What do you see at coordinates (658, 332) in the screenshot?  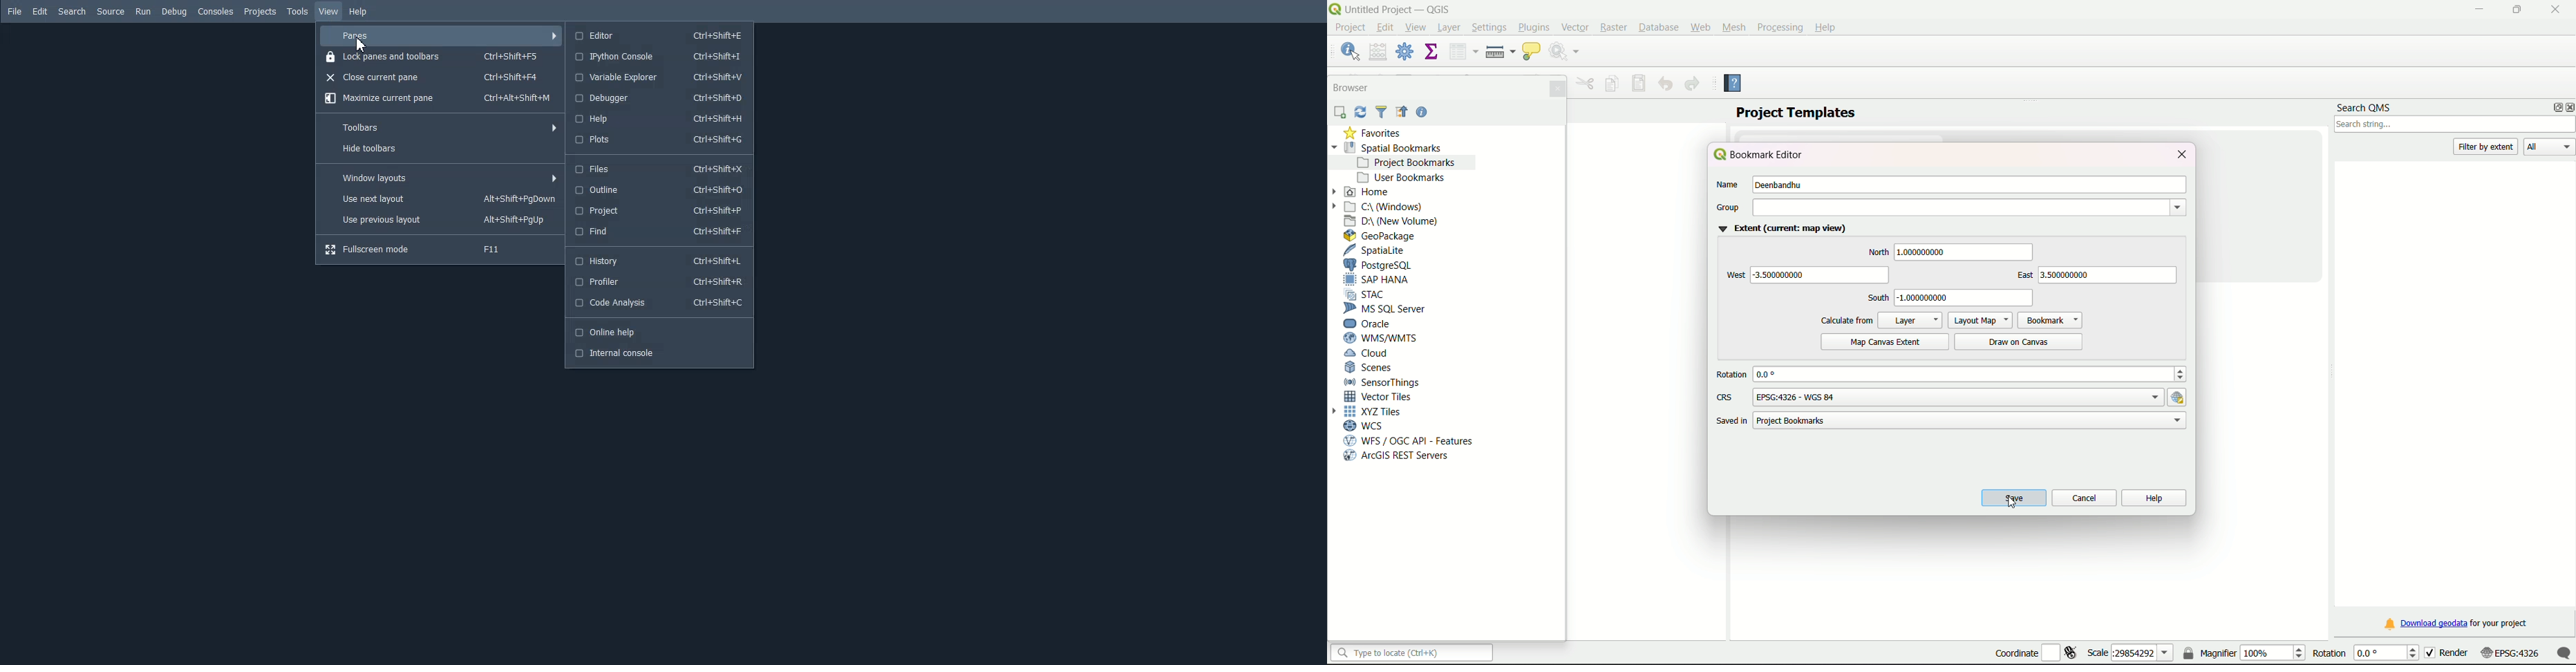 I see `Online help` at bounding box center [658, 332].